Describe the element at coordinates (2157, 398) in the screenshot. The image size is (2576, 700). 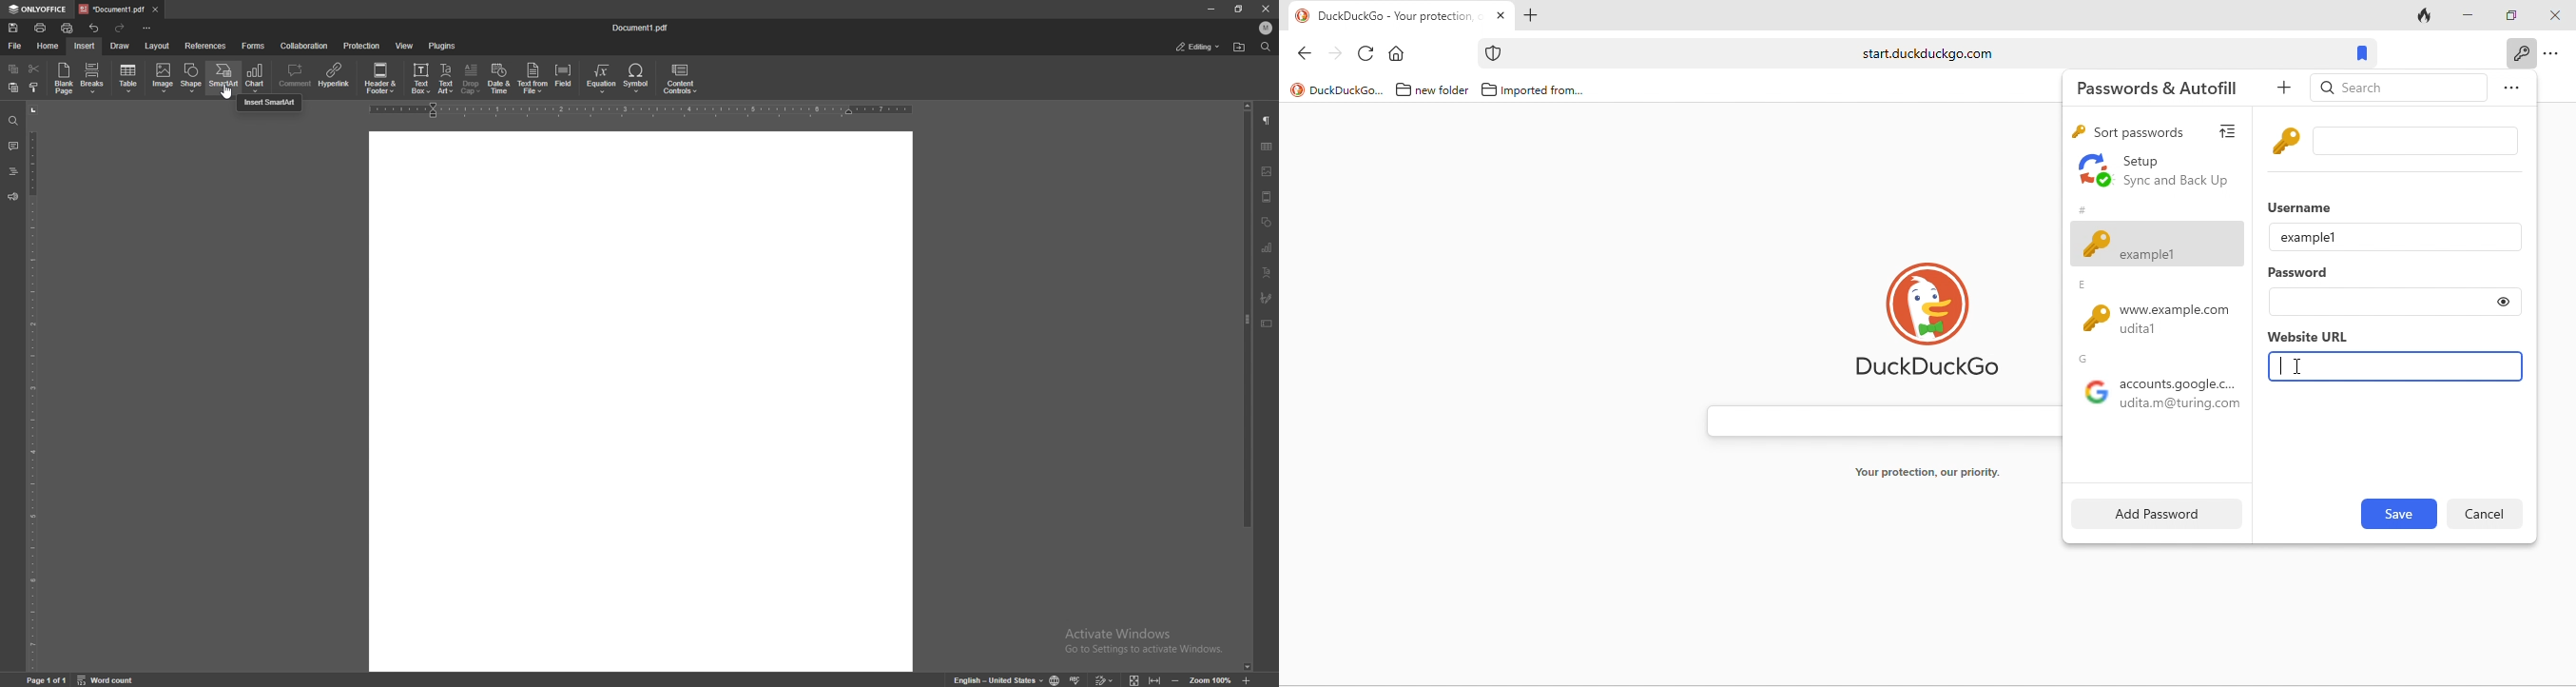
I see `google accounts` at that location.